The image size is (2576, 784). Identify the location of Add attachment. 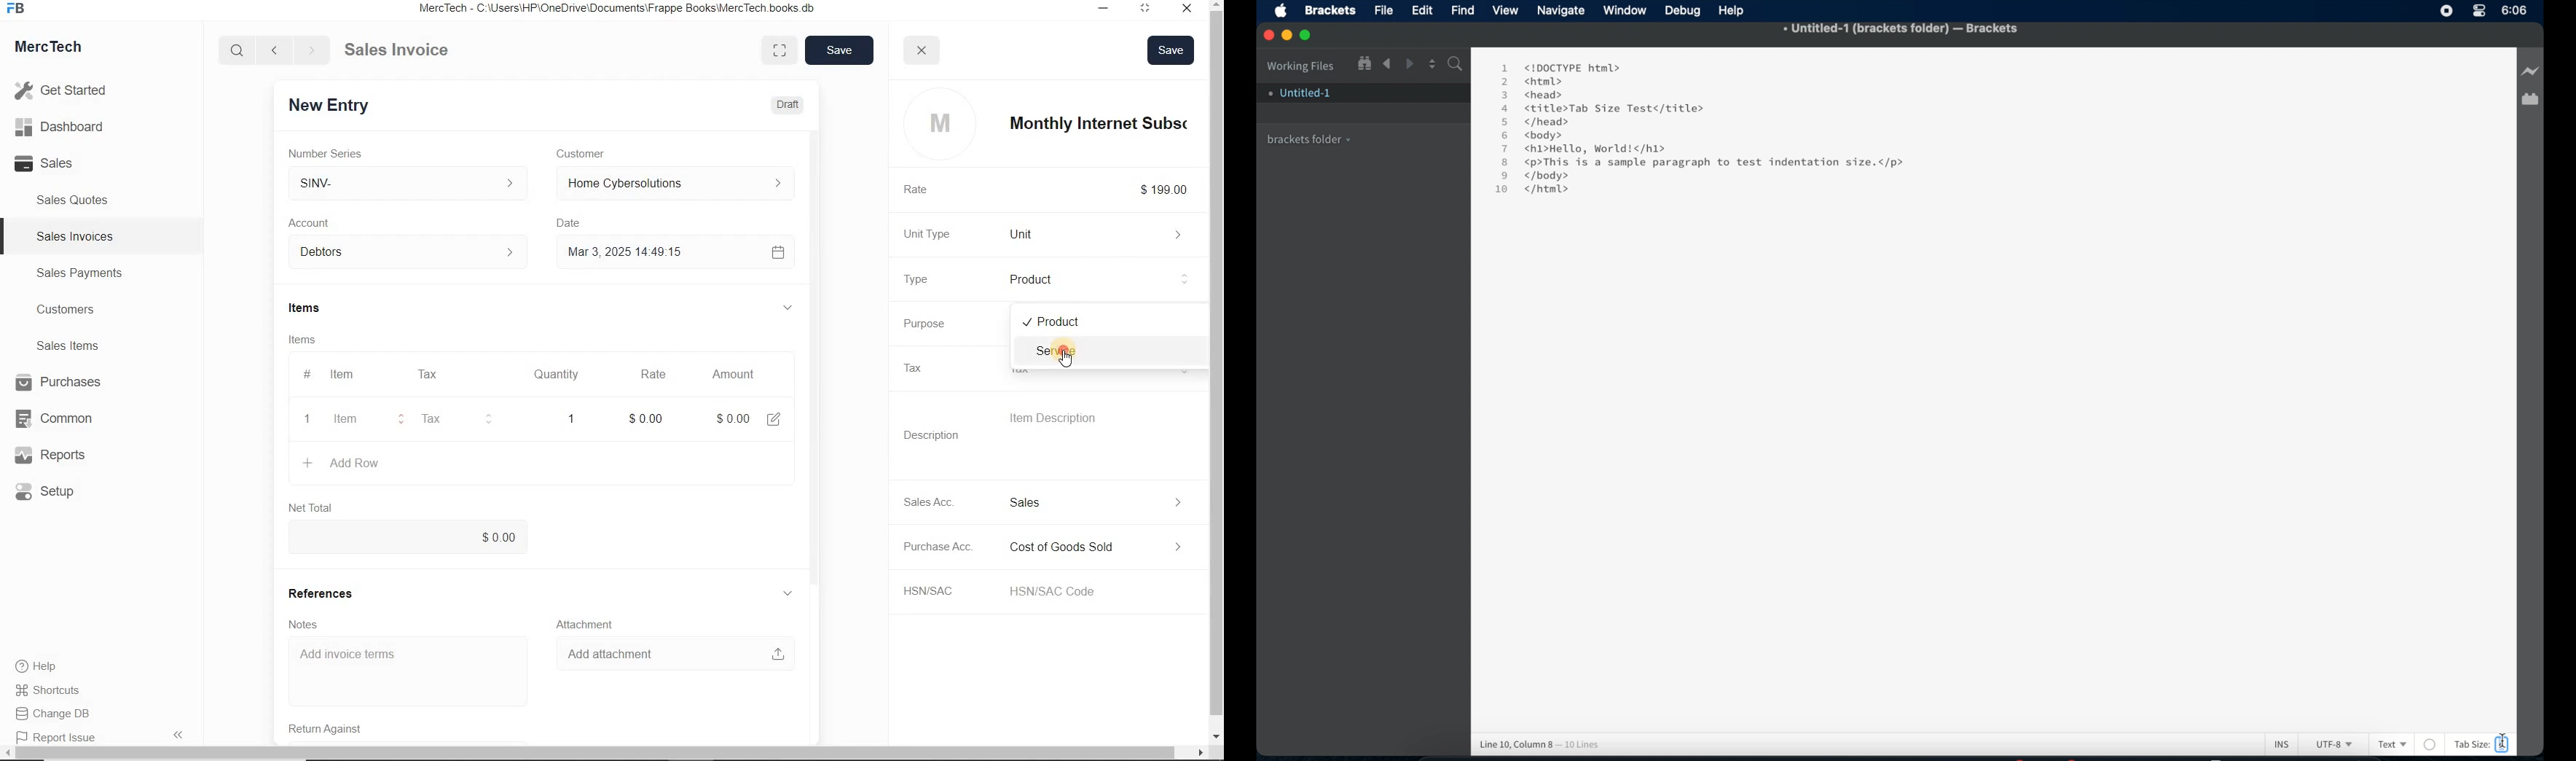
(675, 653).